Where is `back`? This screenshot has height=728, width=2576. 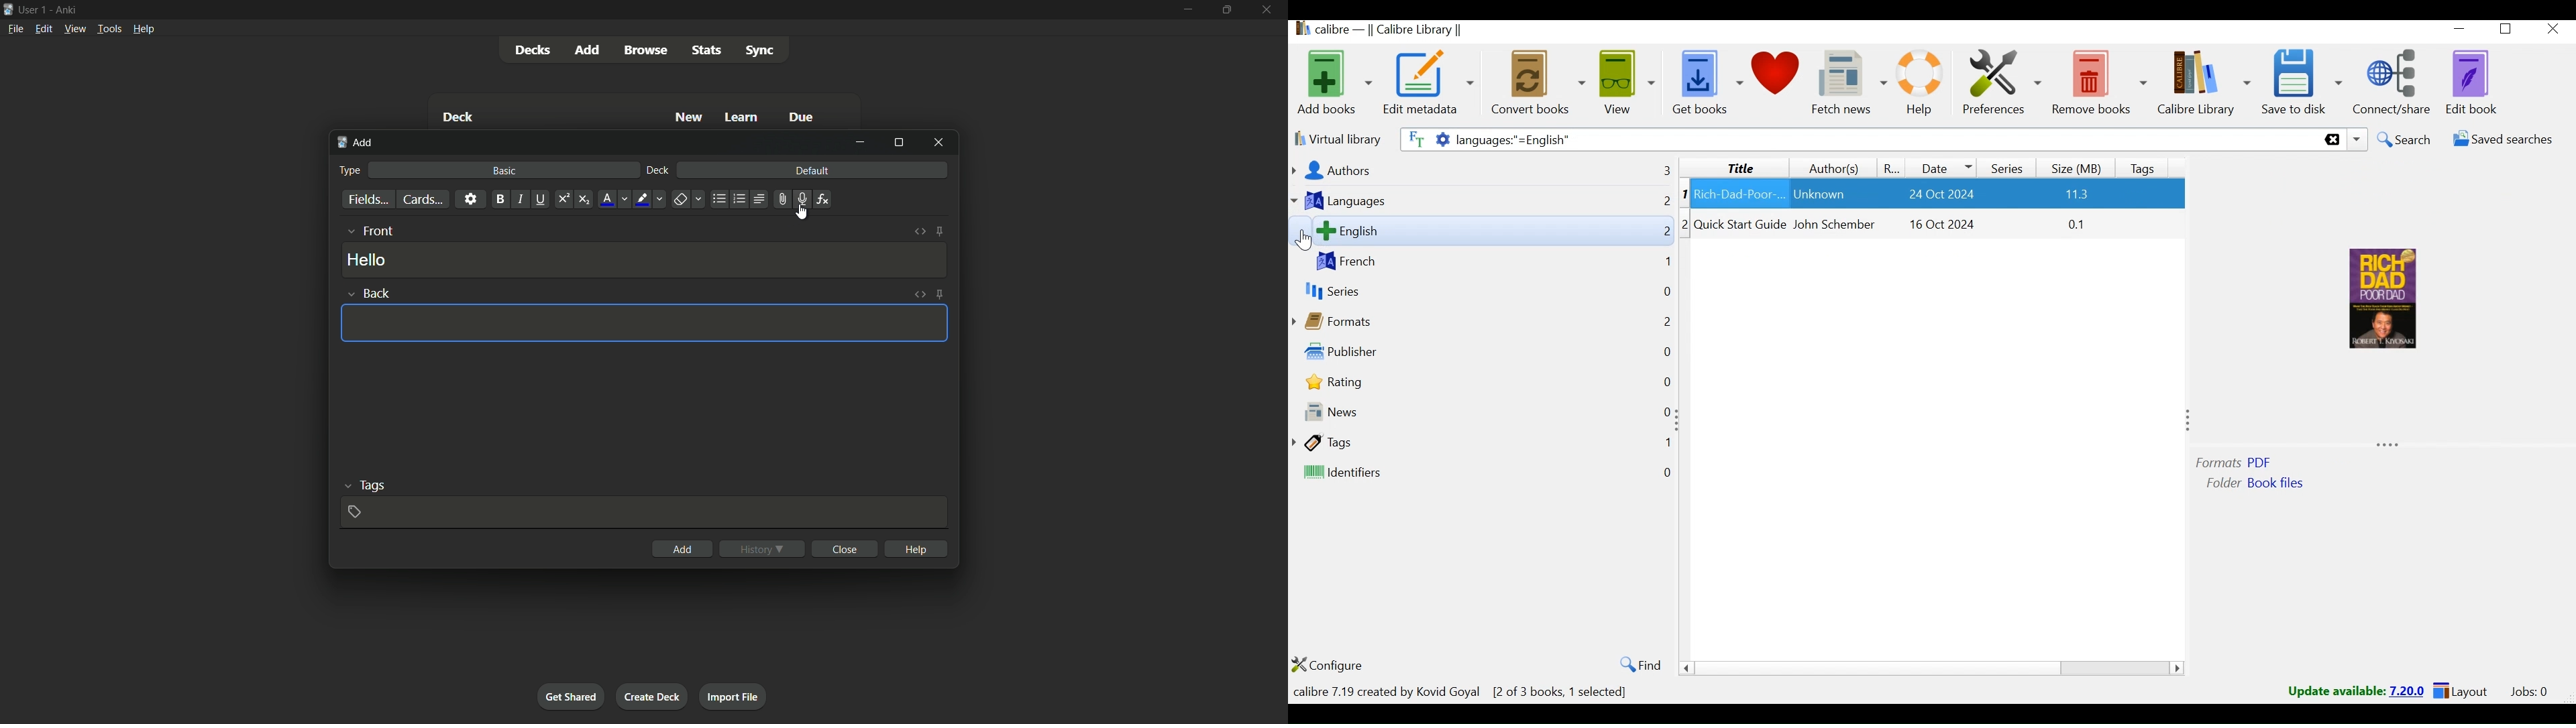
back is located at coordinates (366, 292).